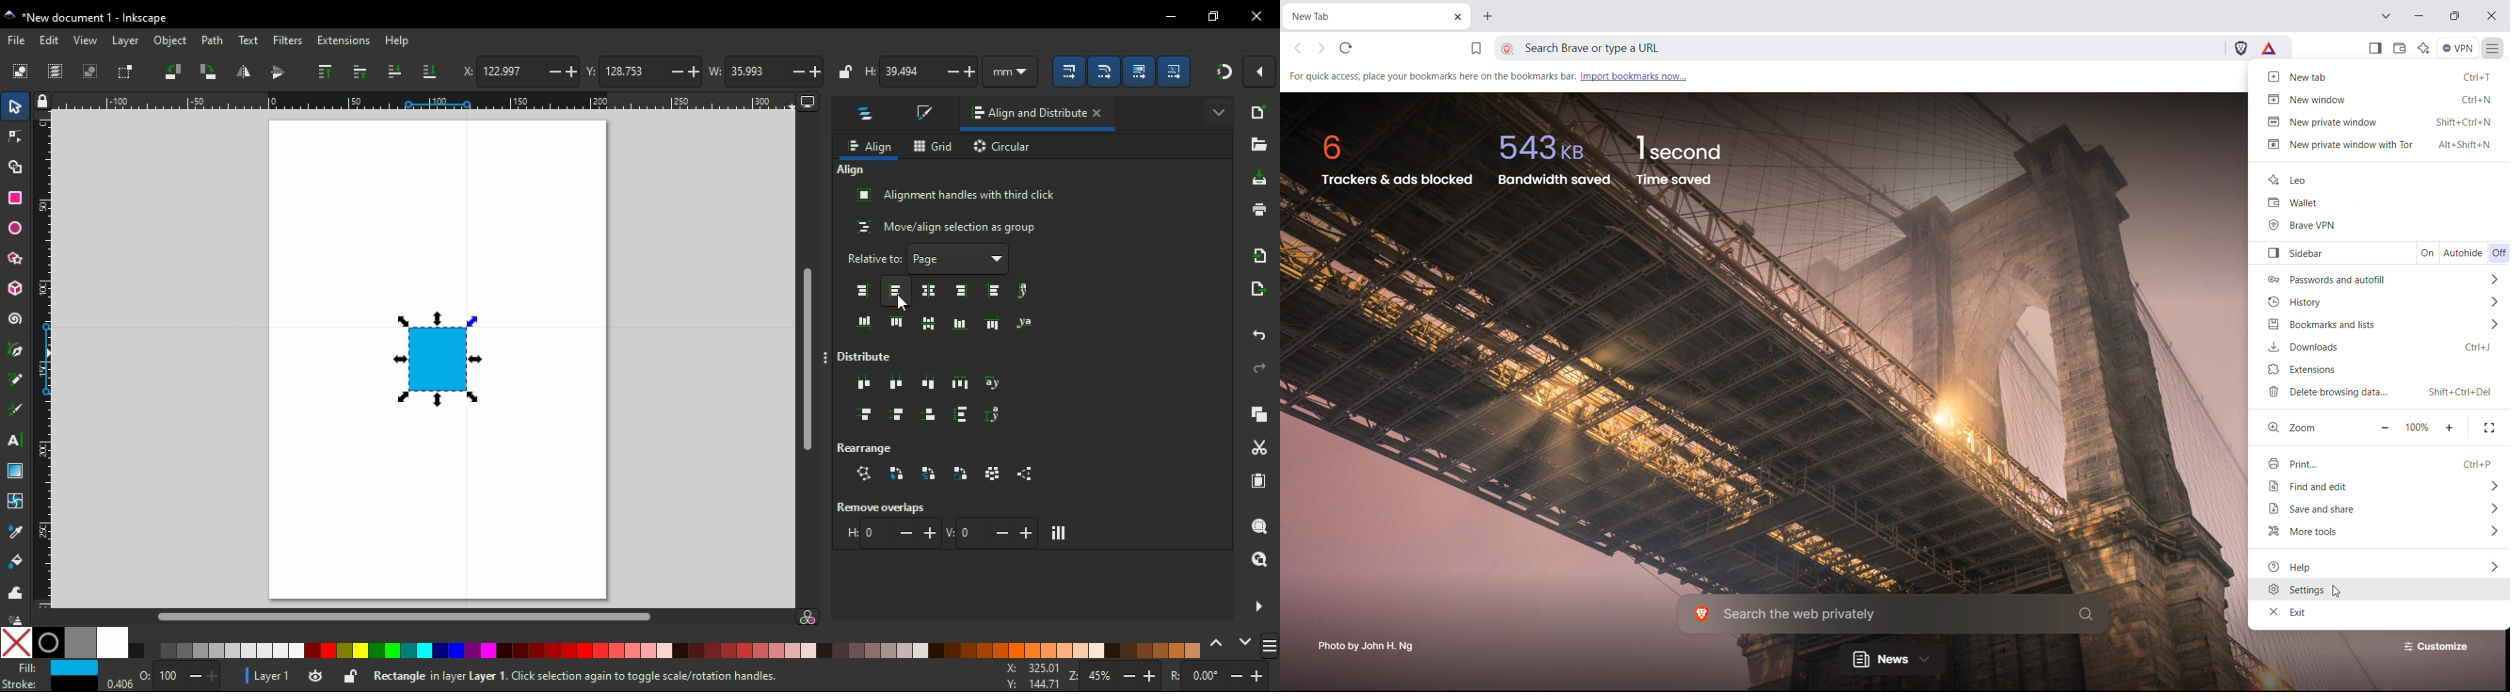 Image resolution: width=2520 pixels, height=700 pixels. I want to click on text tool, so click(19, 440).